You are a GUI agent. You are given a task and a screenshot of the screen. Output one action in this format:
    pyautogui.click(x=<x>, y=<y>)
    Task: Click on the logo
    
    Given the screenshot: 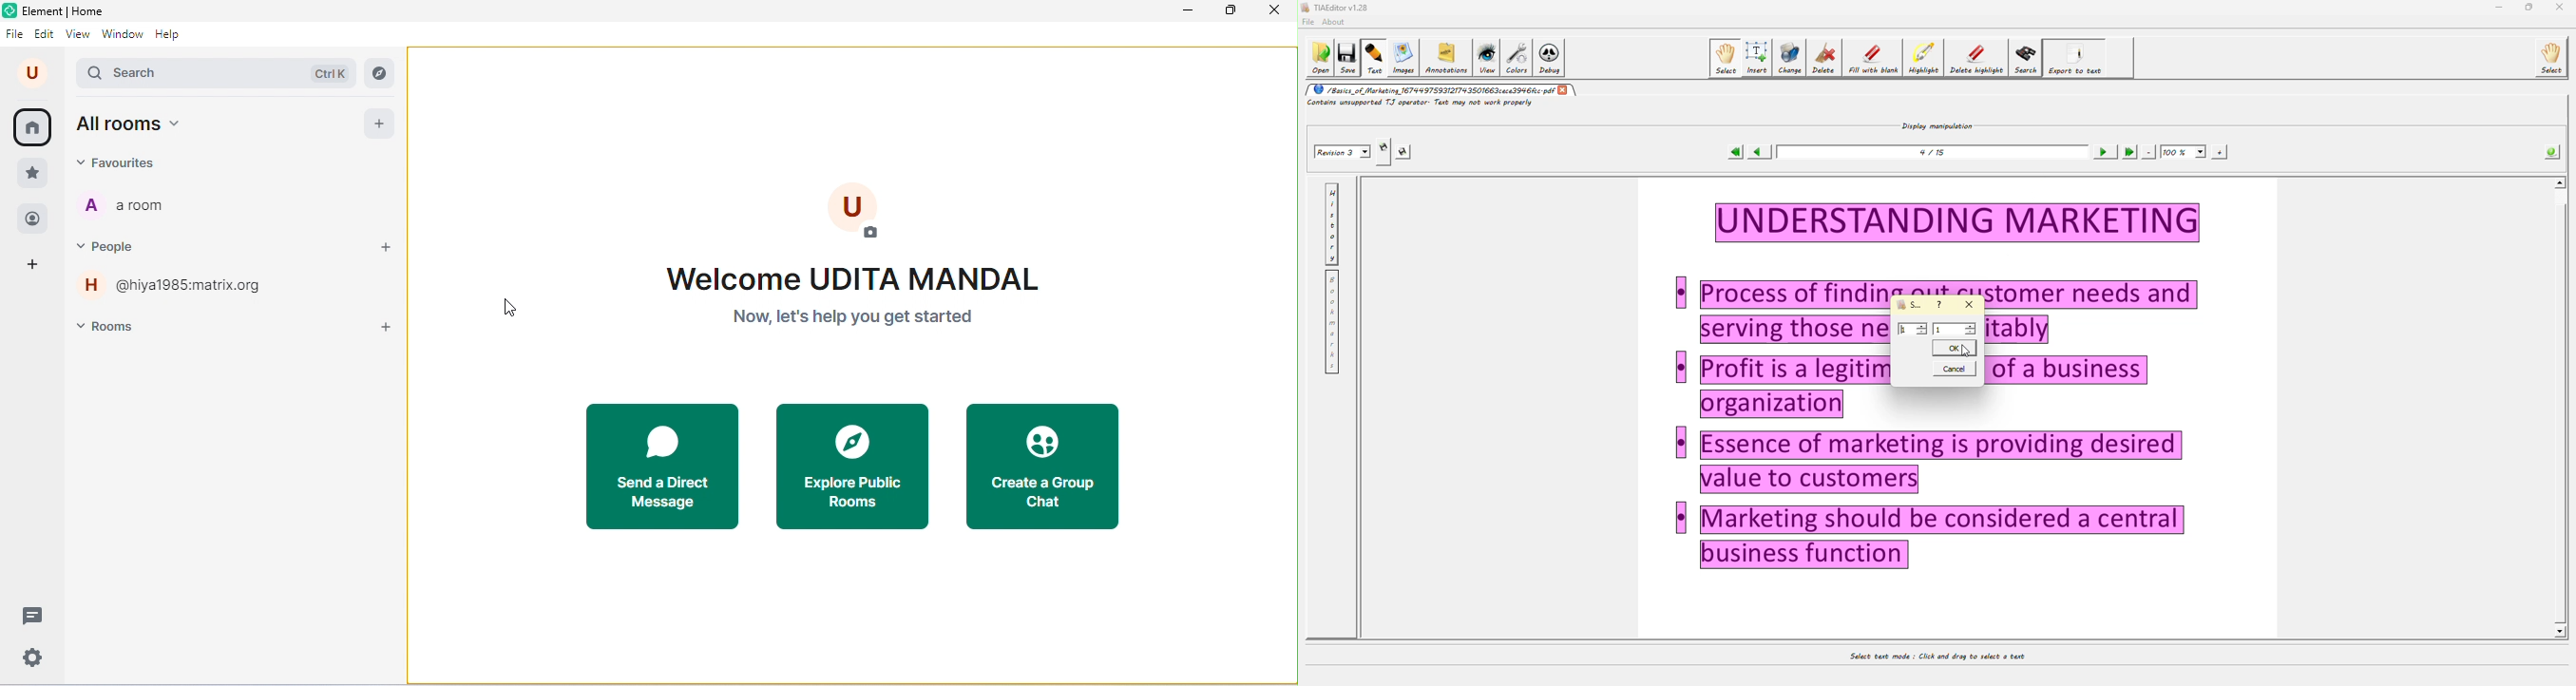 What is the action you would take?
    pyautogui.click(x=10, y=10)
    